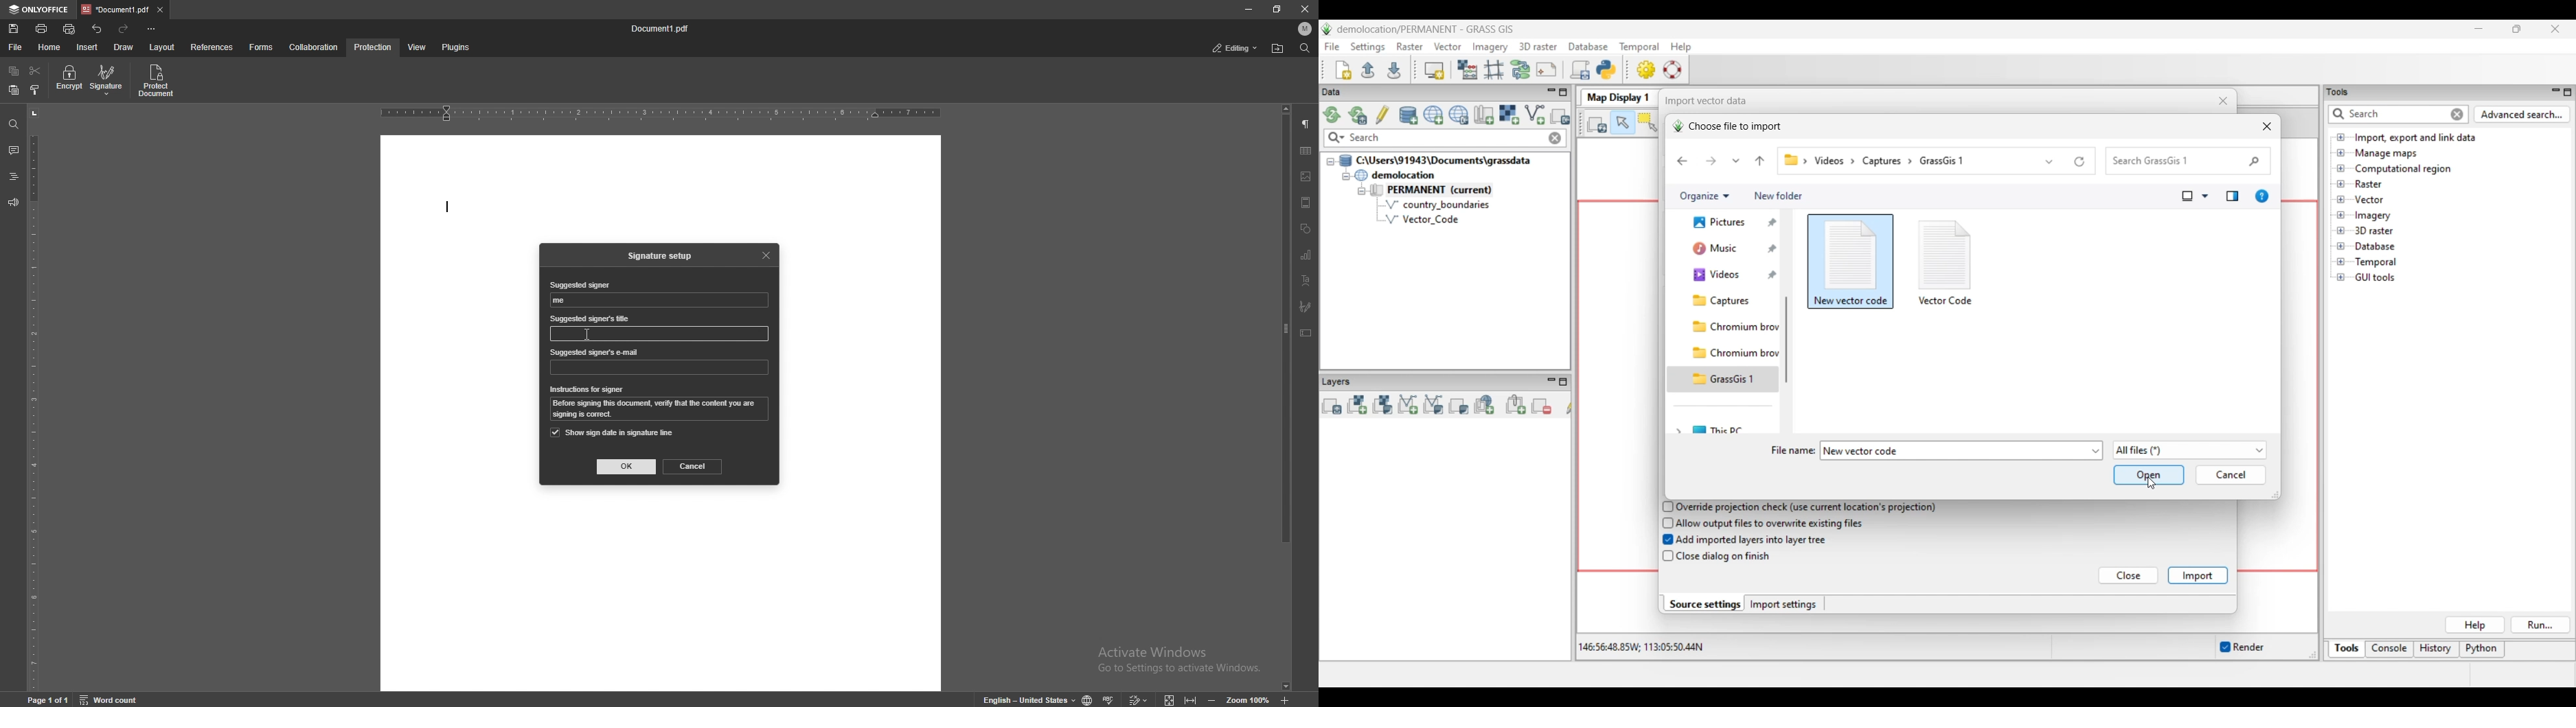 This screenshot has height=728, width=2576. I want to click on onlyoffice, so click(40, 10).